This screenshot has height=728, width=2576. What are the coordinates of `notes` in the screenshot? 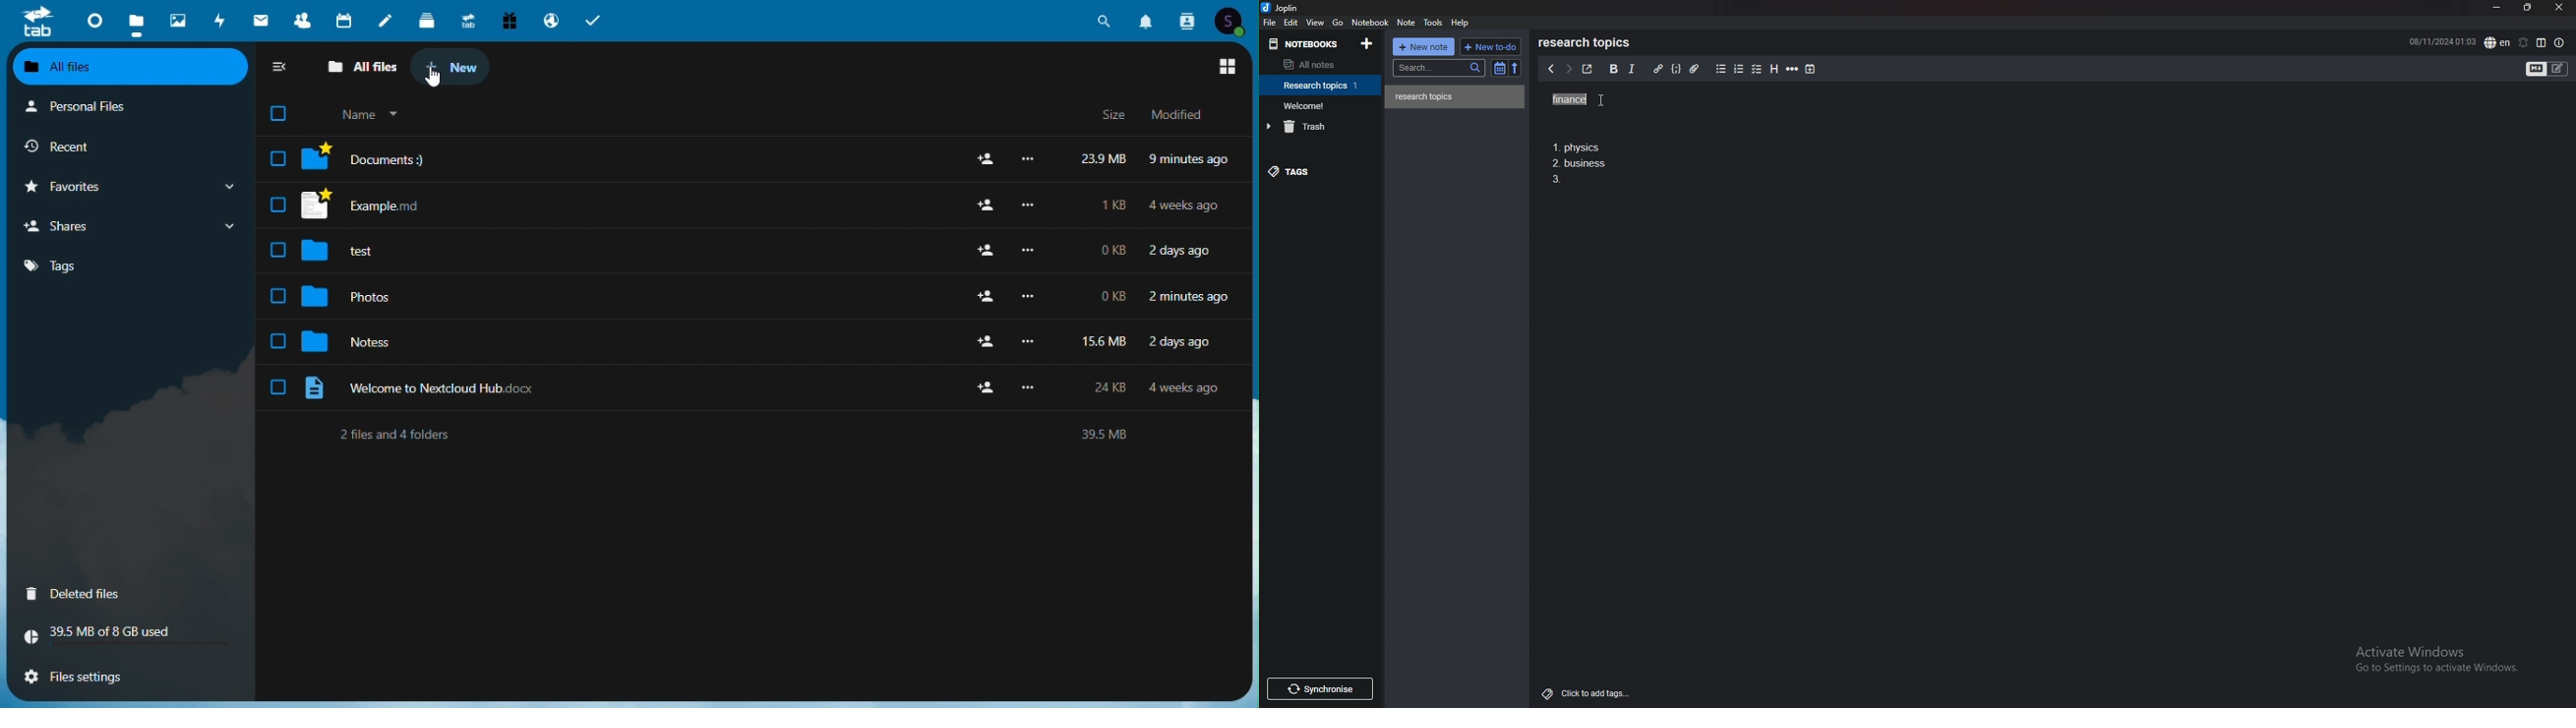 It's located at (389, 19).